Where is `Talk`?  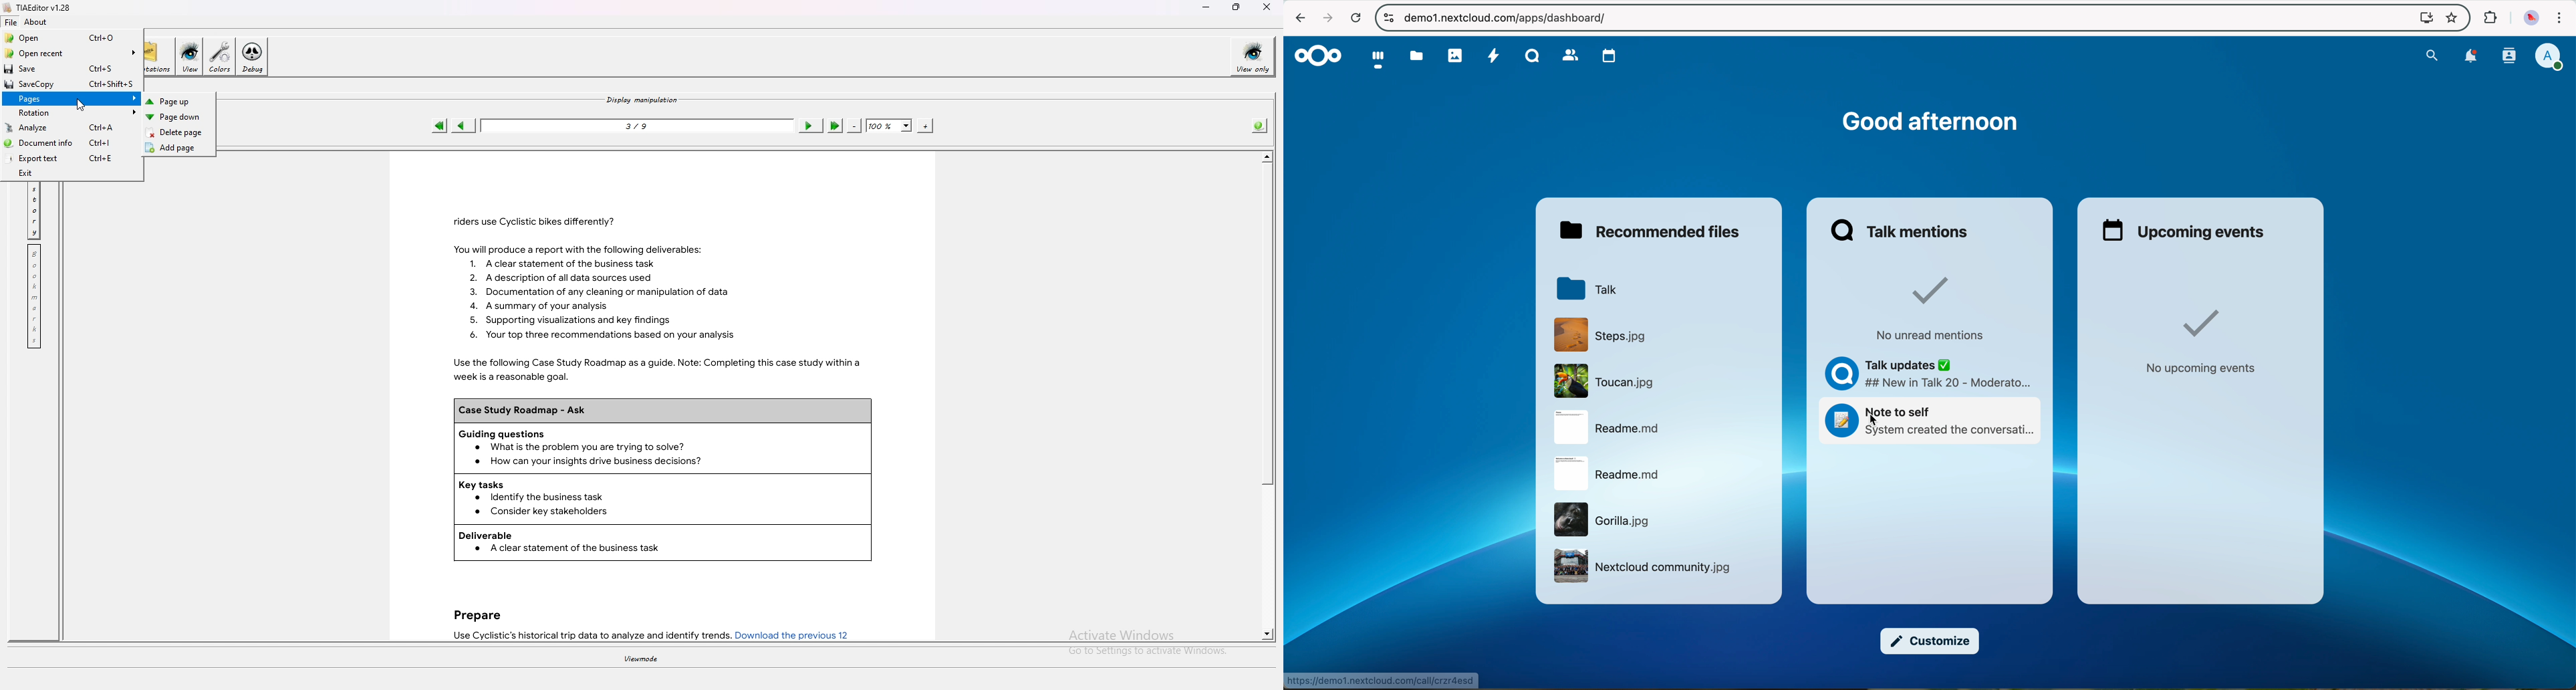
Talk is located at coordinates (1587, 287).